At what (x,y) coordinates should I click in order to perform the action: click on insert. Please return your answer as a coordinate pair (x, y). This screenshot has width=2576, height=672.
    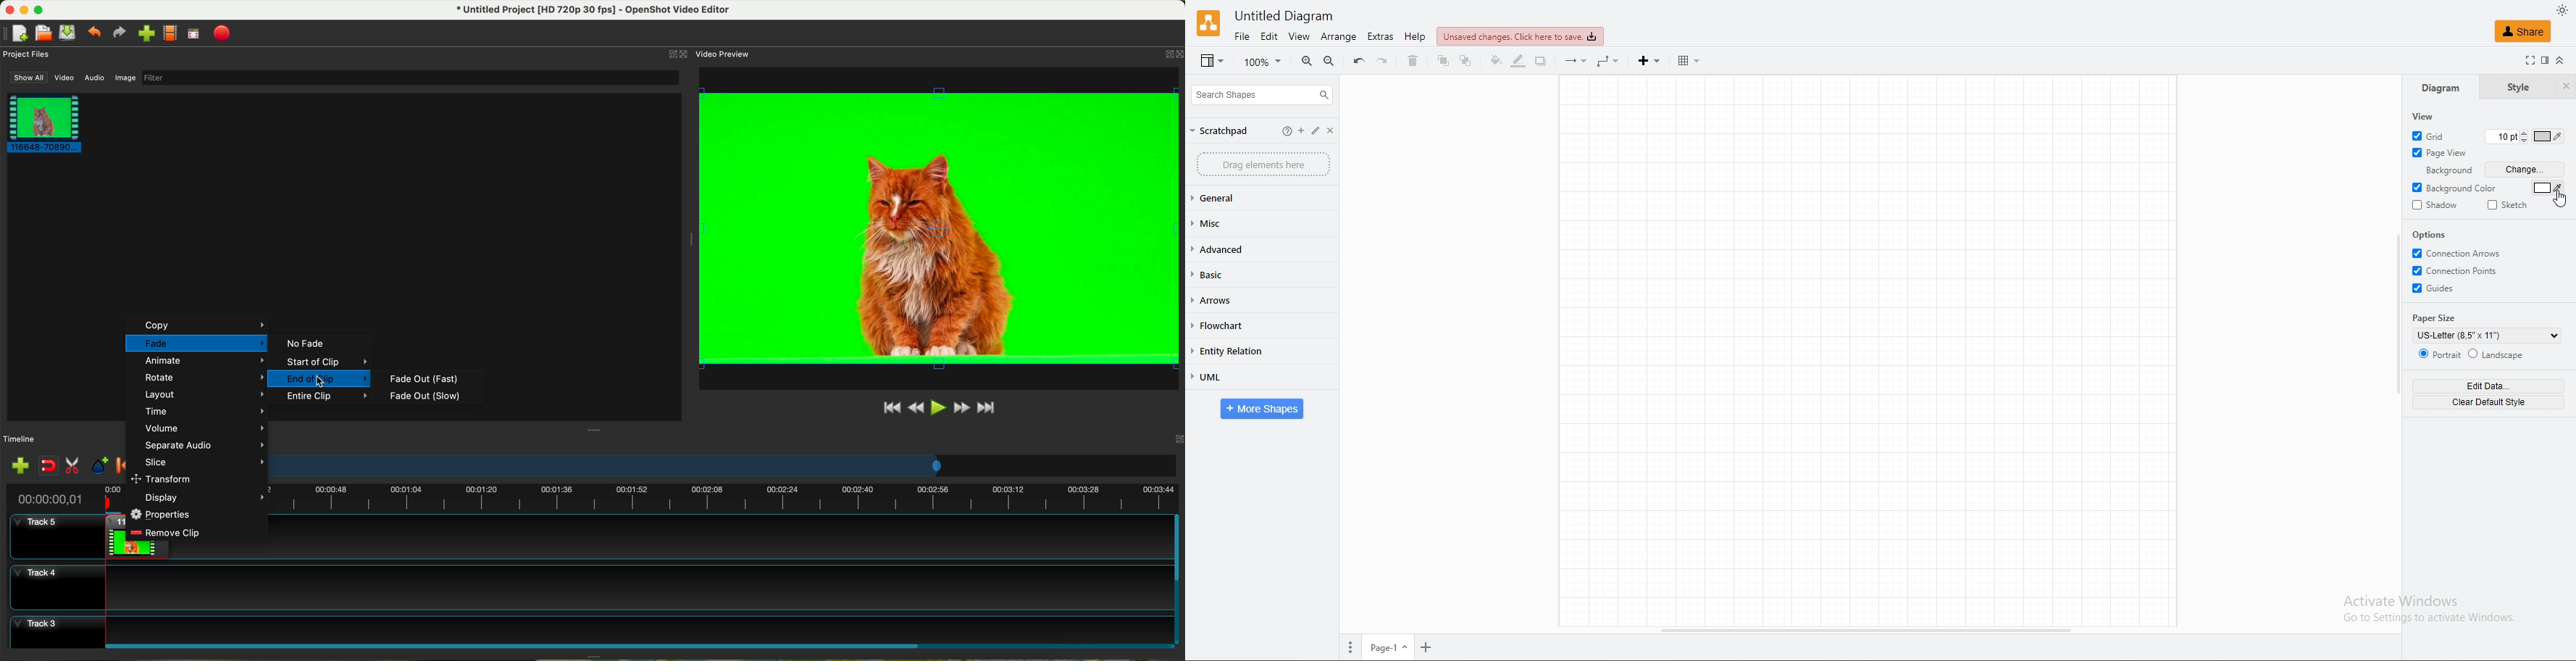
    Looking at the image, I should click on (1649, 61).